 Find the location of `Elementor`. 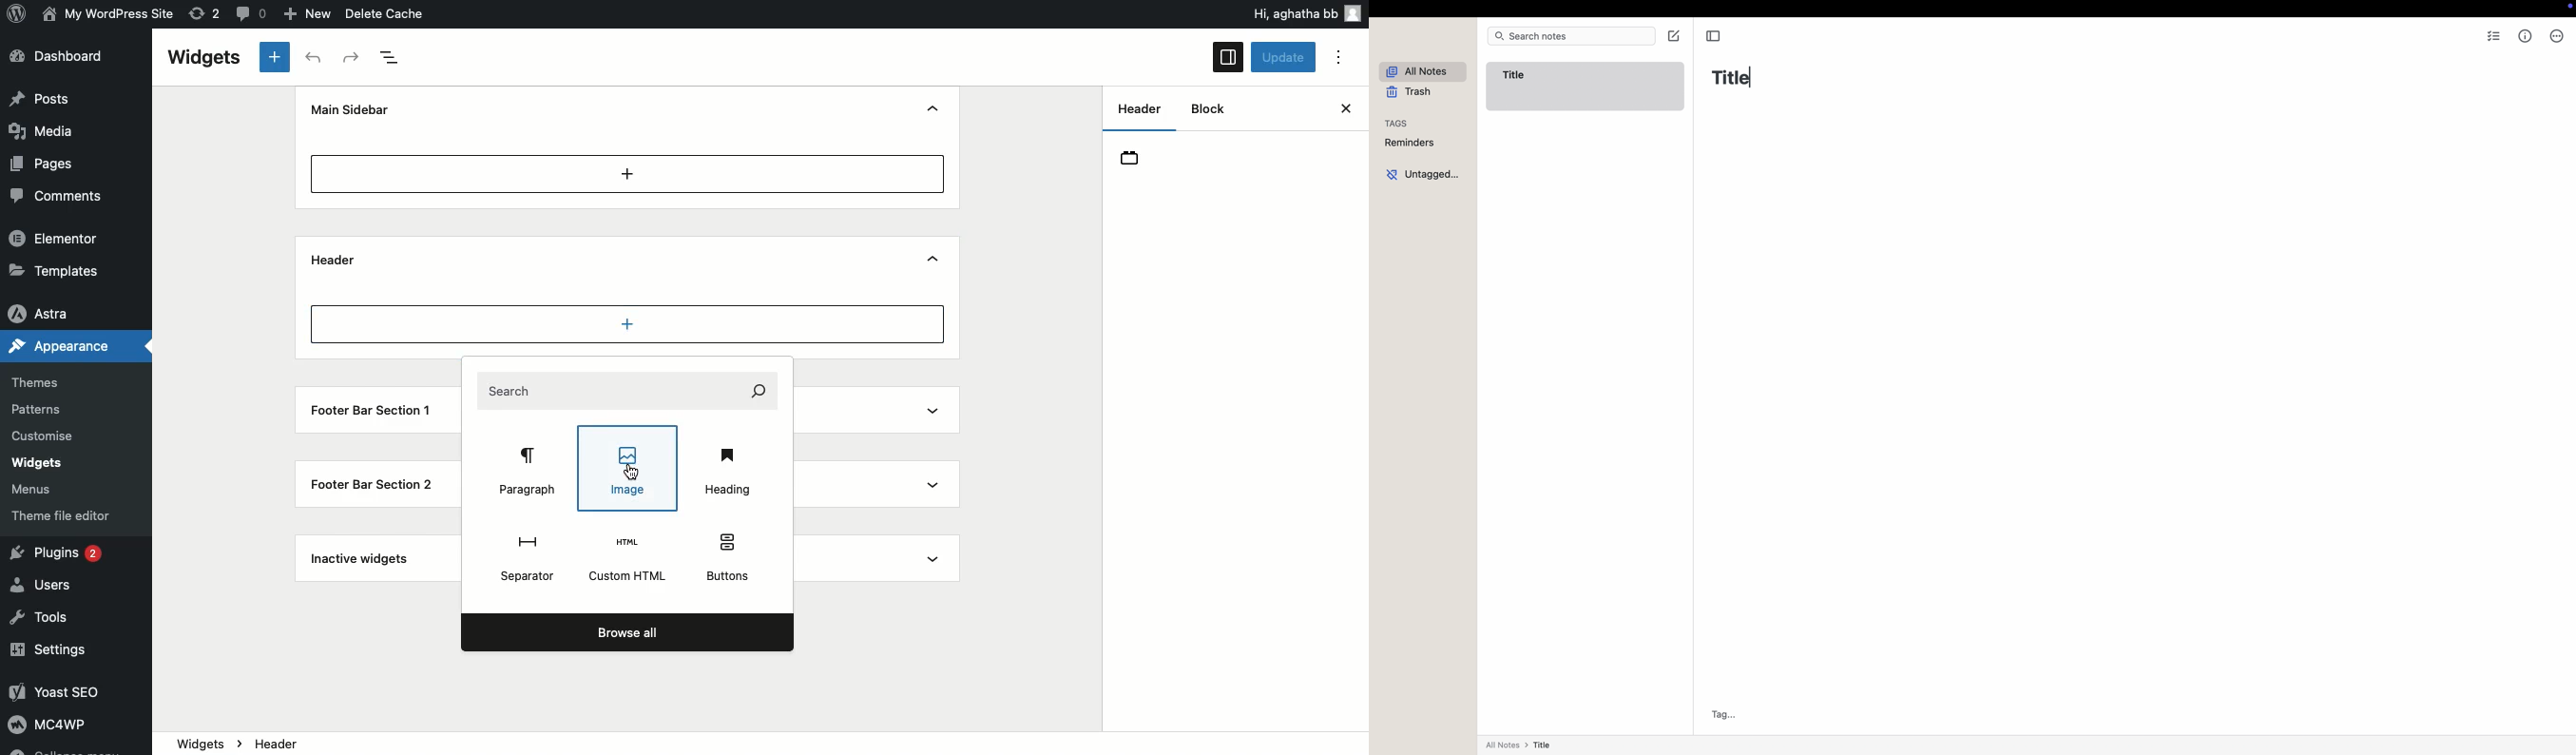

Elementor is located at coordinates (55, 237).